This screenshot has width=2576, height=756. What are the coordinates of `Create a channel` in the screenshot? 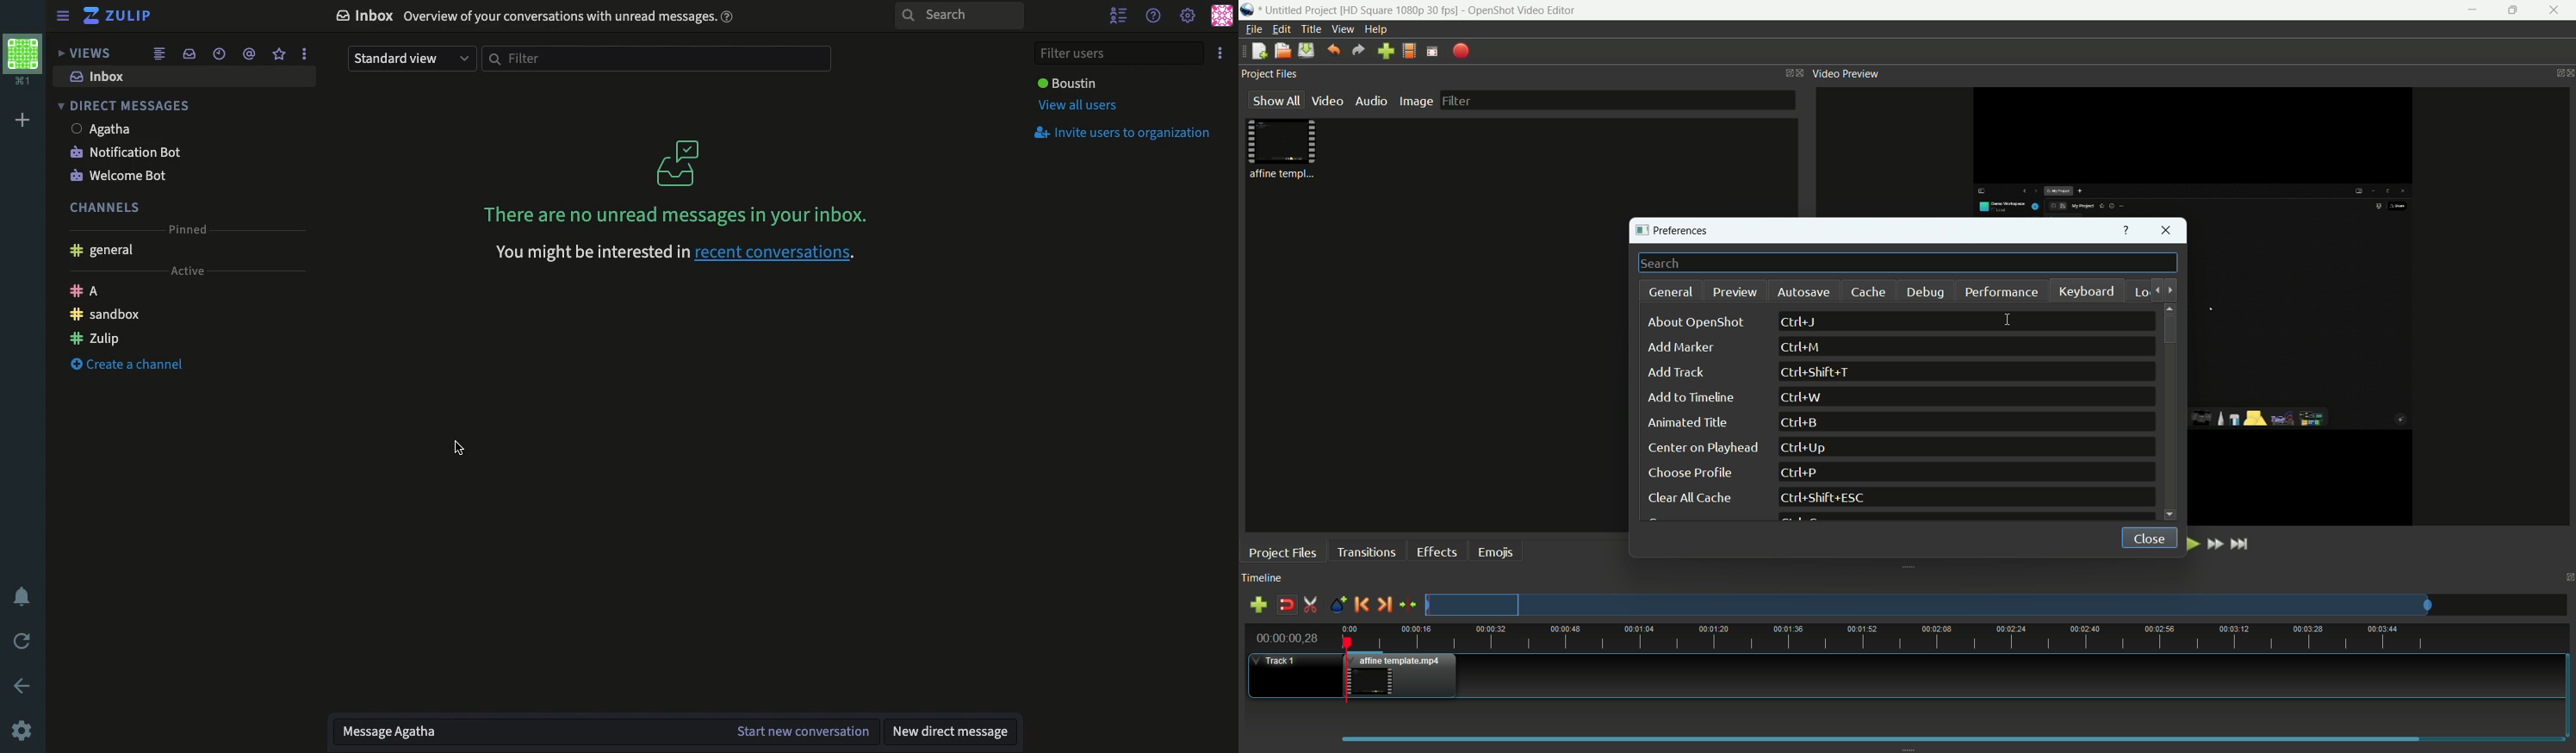 It's located at (130, 364).